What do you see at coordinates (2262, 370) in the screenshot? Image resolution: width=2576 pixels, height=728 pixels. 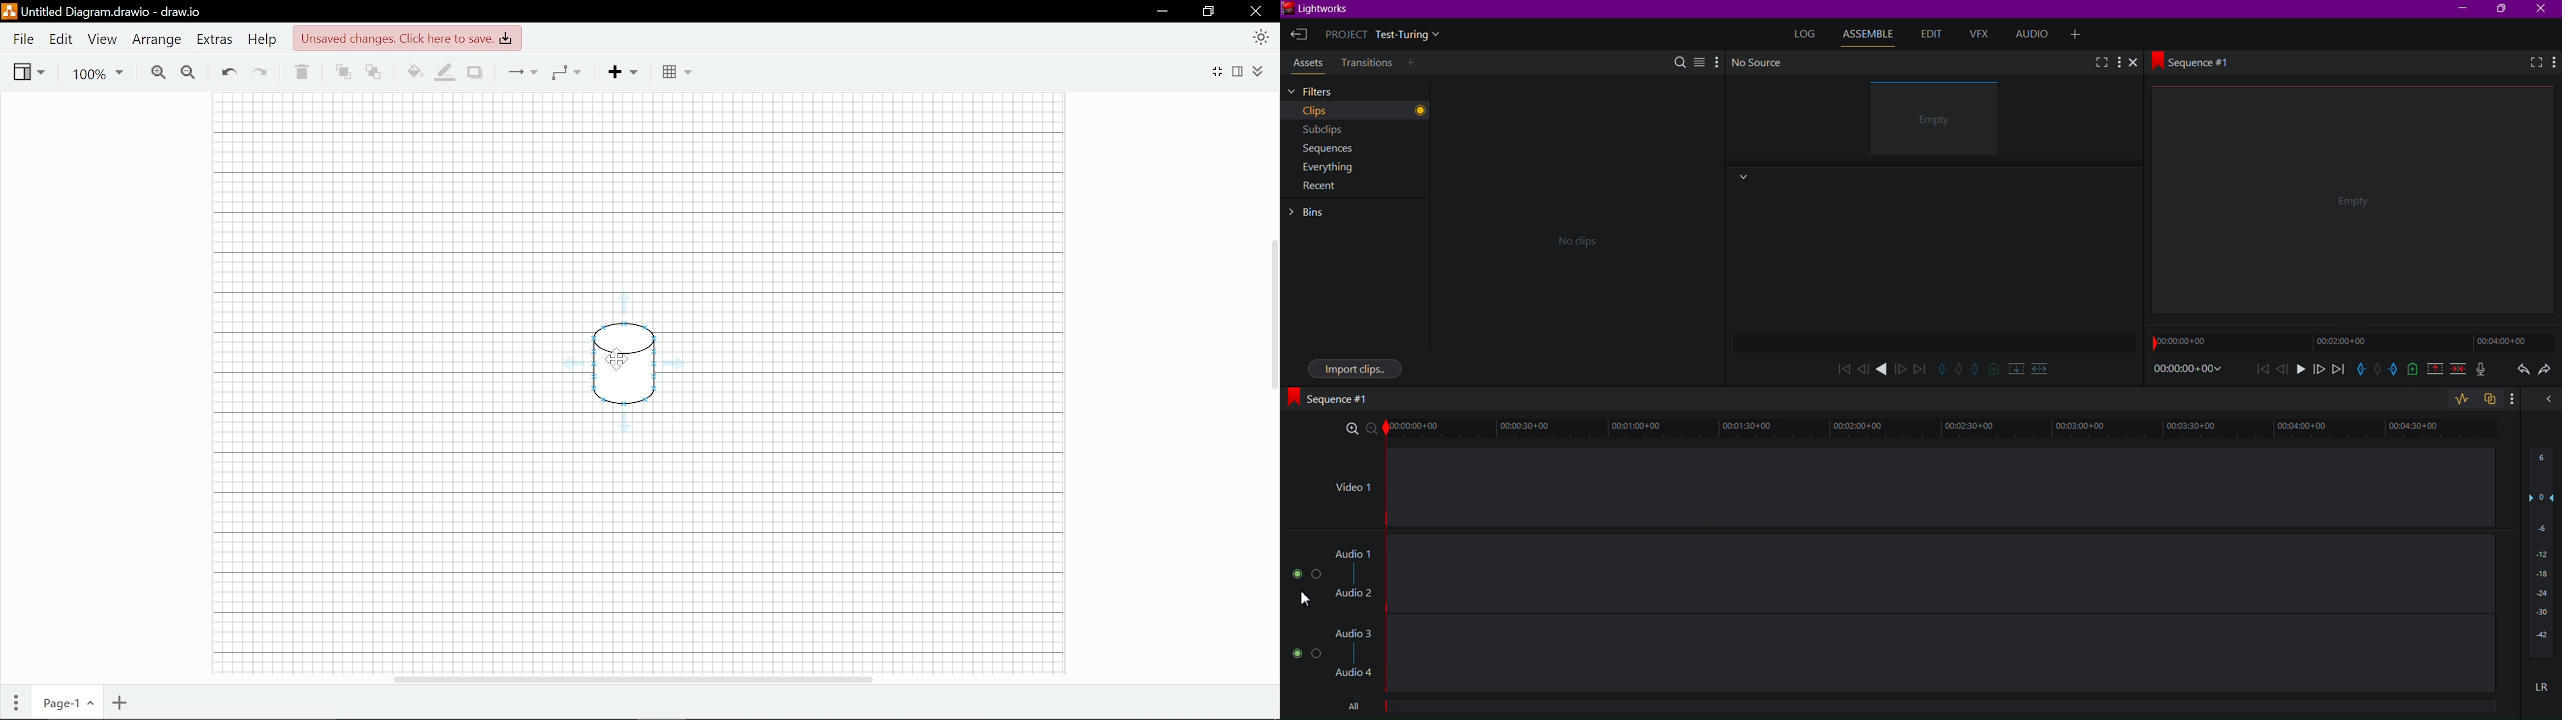 I see `beginning` at bounding box center [2262, 370].